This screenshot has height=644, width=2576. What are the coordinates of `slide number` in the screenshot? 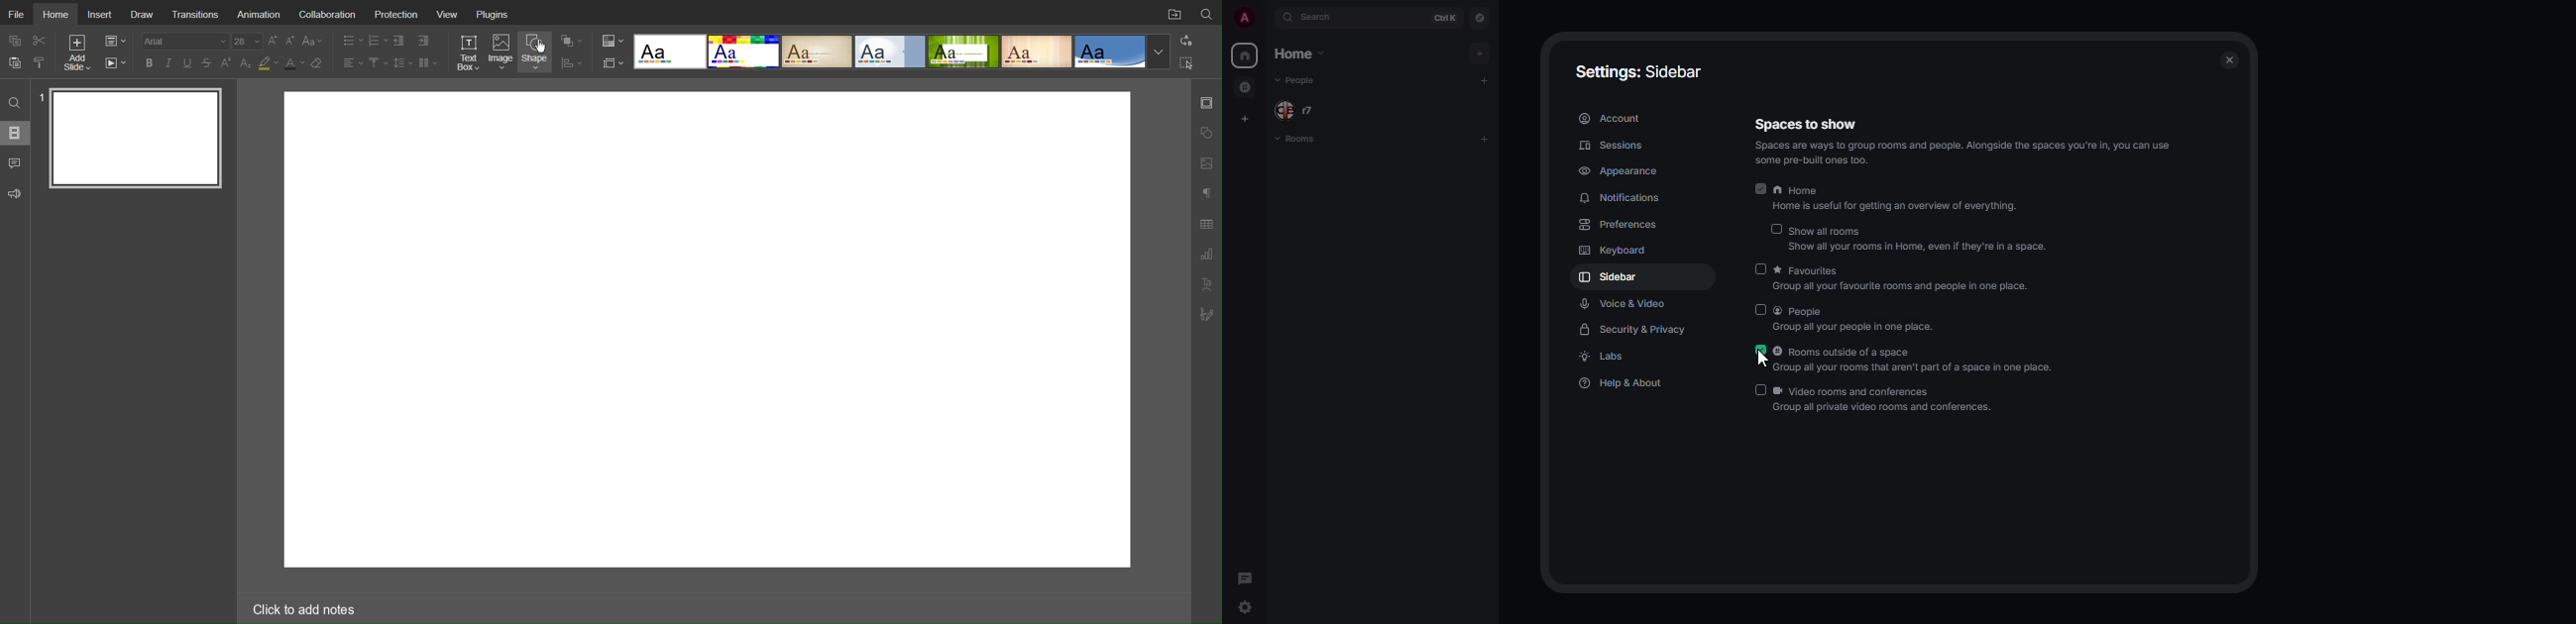 It's located at (41, 96).